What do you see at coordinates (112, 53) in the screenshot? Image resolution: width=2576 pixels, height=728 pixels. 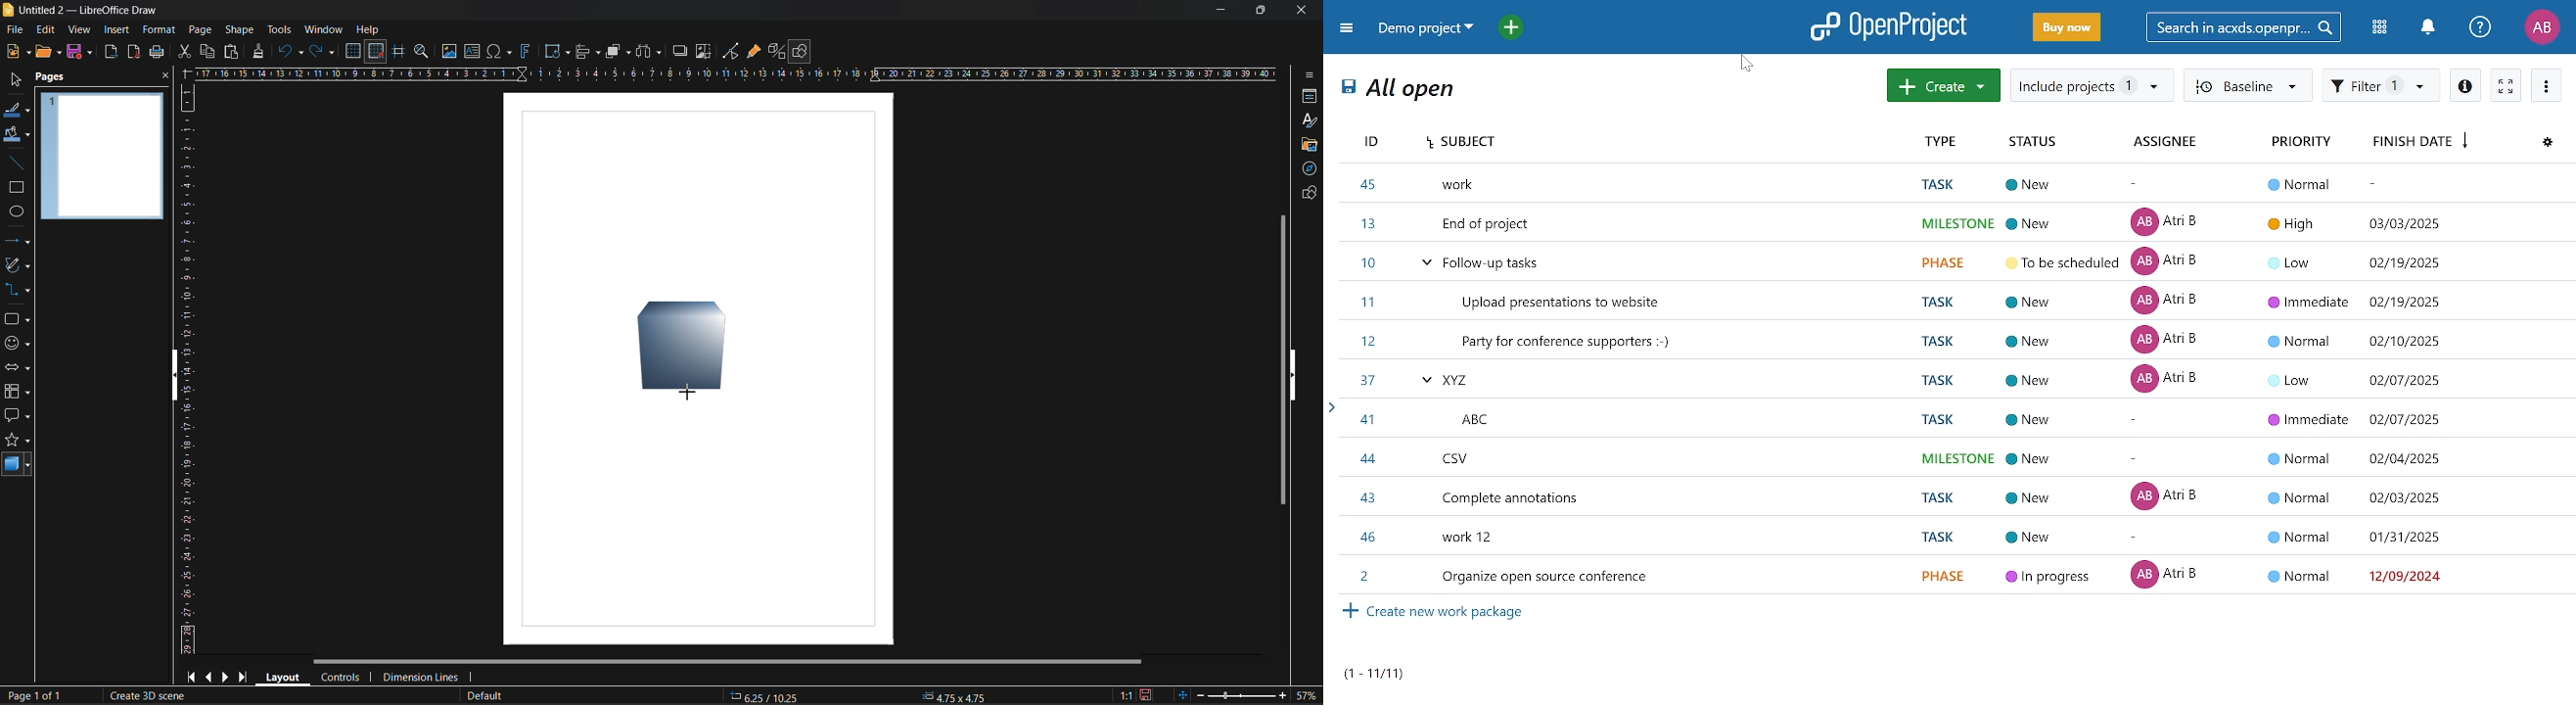 I see `export` at bounding box center [112, 53].